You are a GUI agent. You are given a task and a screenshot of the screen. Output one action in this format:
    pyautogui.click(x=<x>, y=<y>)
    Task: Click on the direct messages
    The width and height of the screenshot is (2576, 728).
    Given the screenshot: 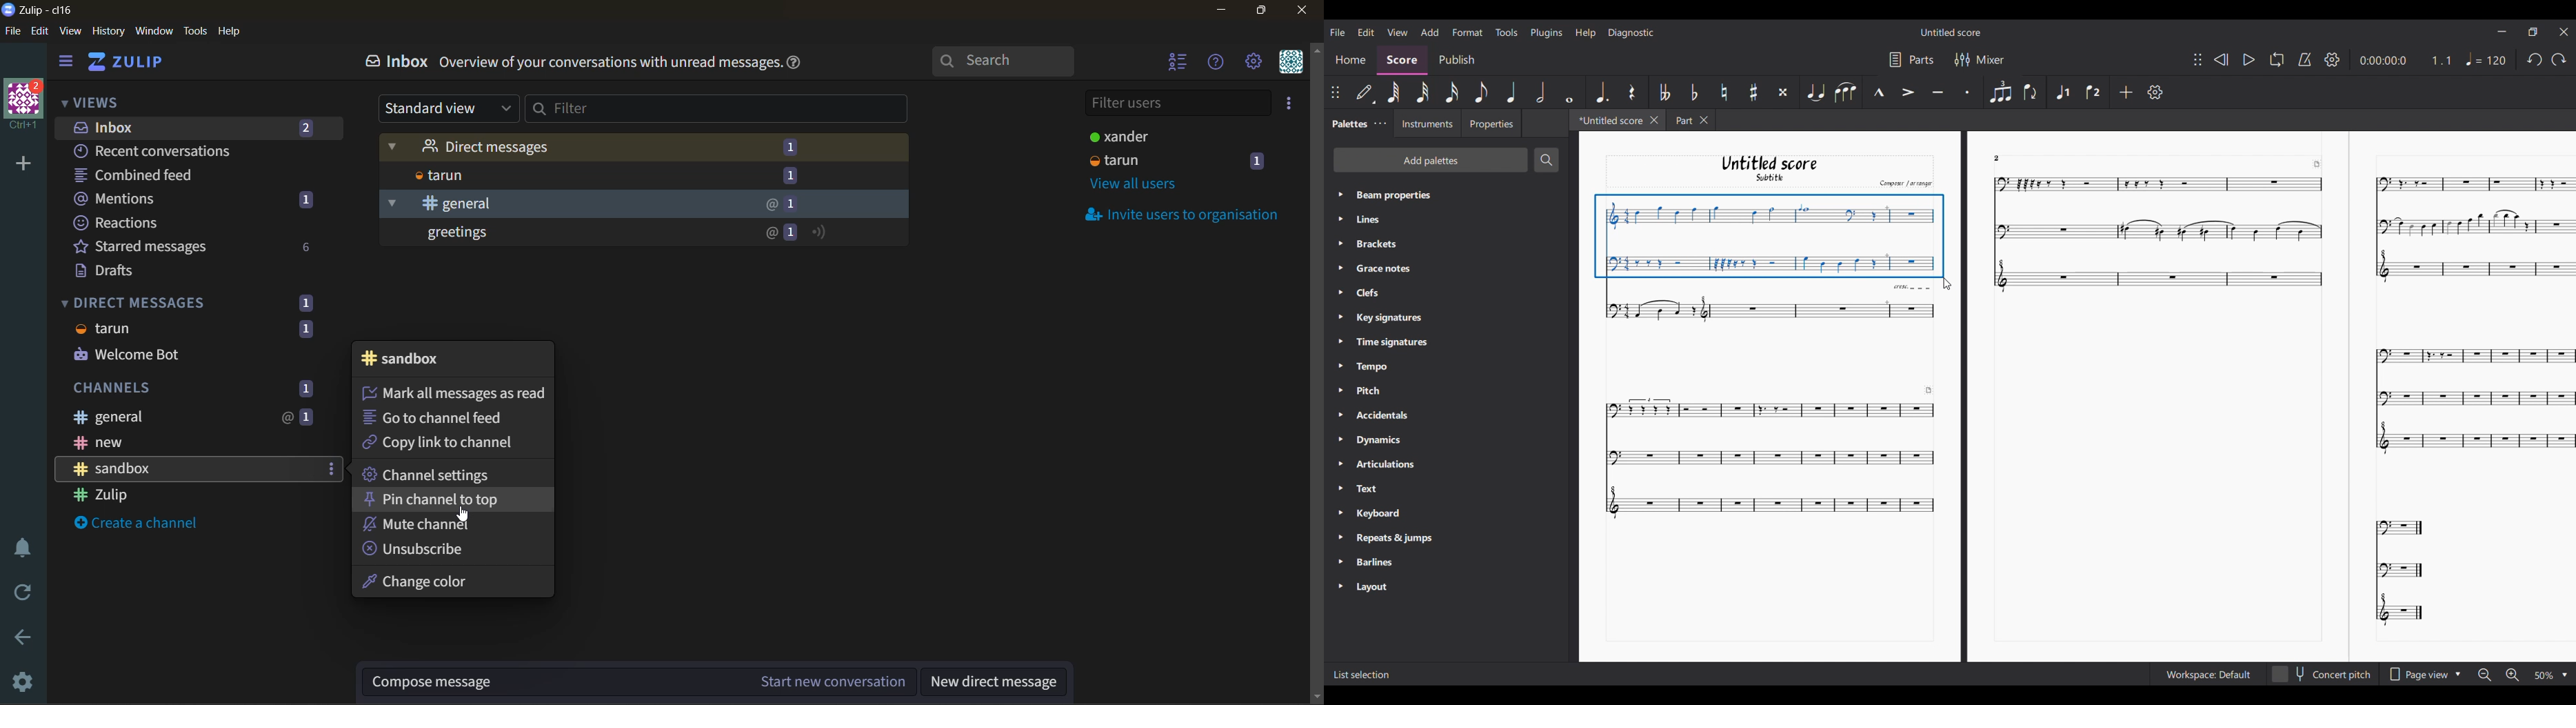 What is the action you would take?
    pyautogui.click(x=188, y=327)
    